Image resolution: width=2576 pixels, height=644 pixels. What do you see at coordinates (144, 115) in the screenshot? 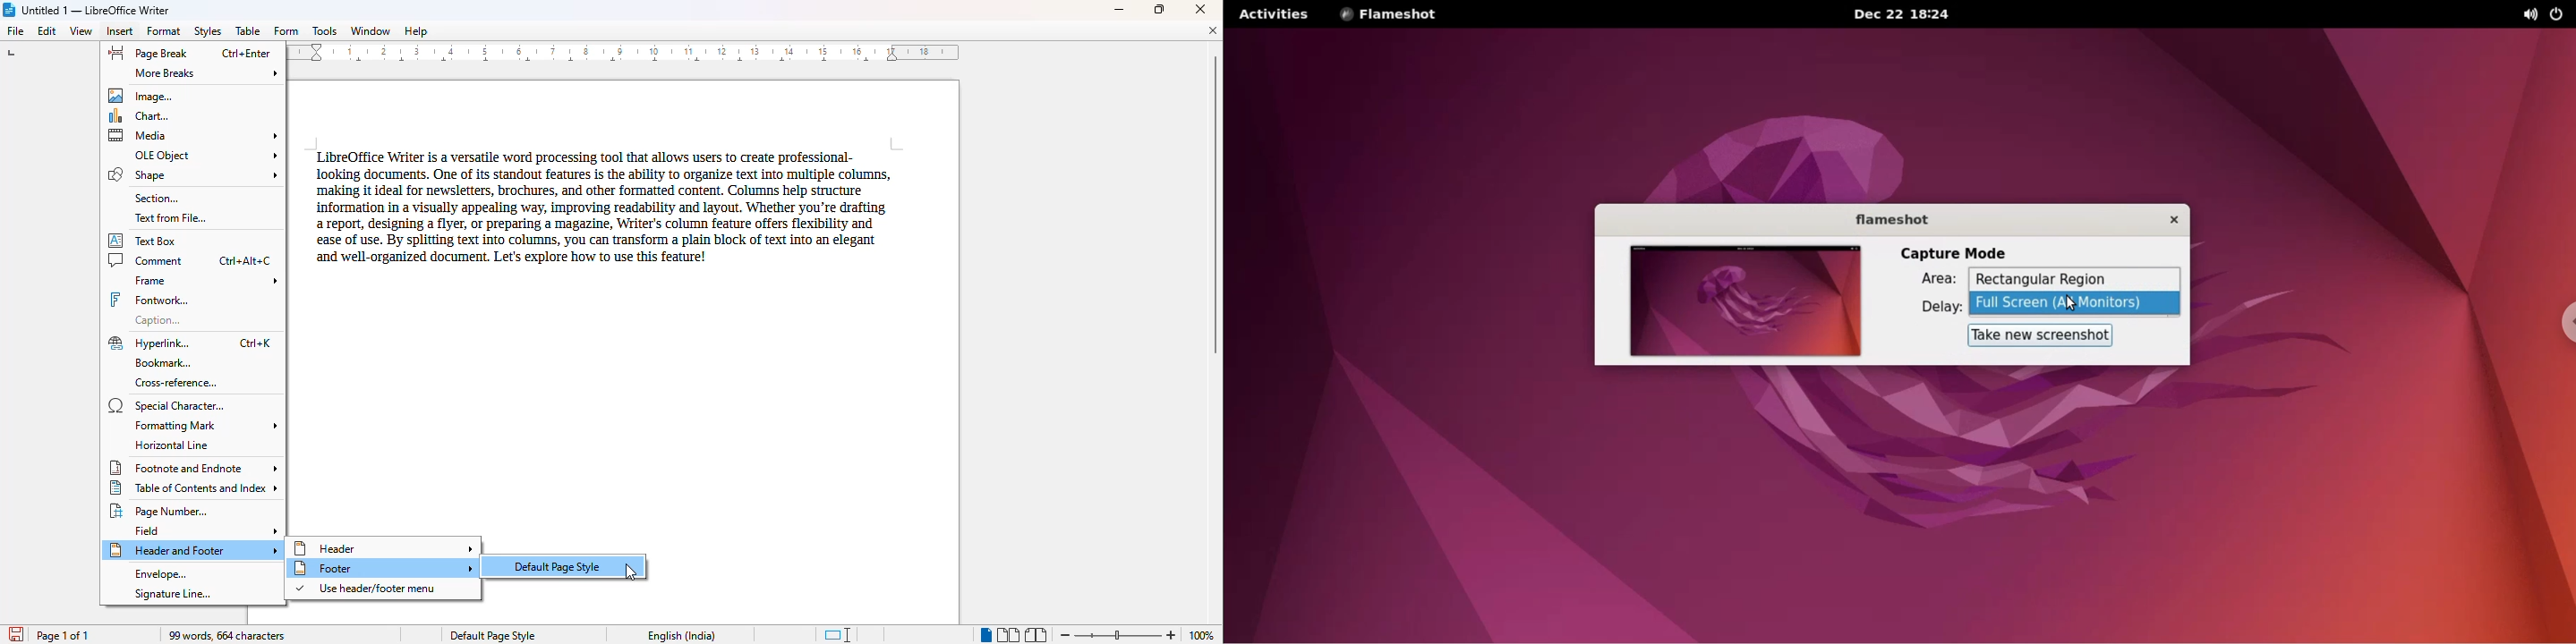
I see `chart` at bounding box center [144, 115].